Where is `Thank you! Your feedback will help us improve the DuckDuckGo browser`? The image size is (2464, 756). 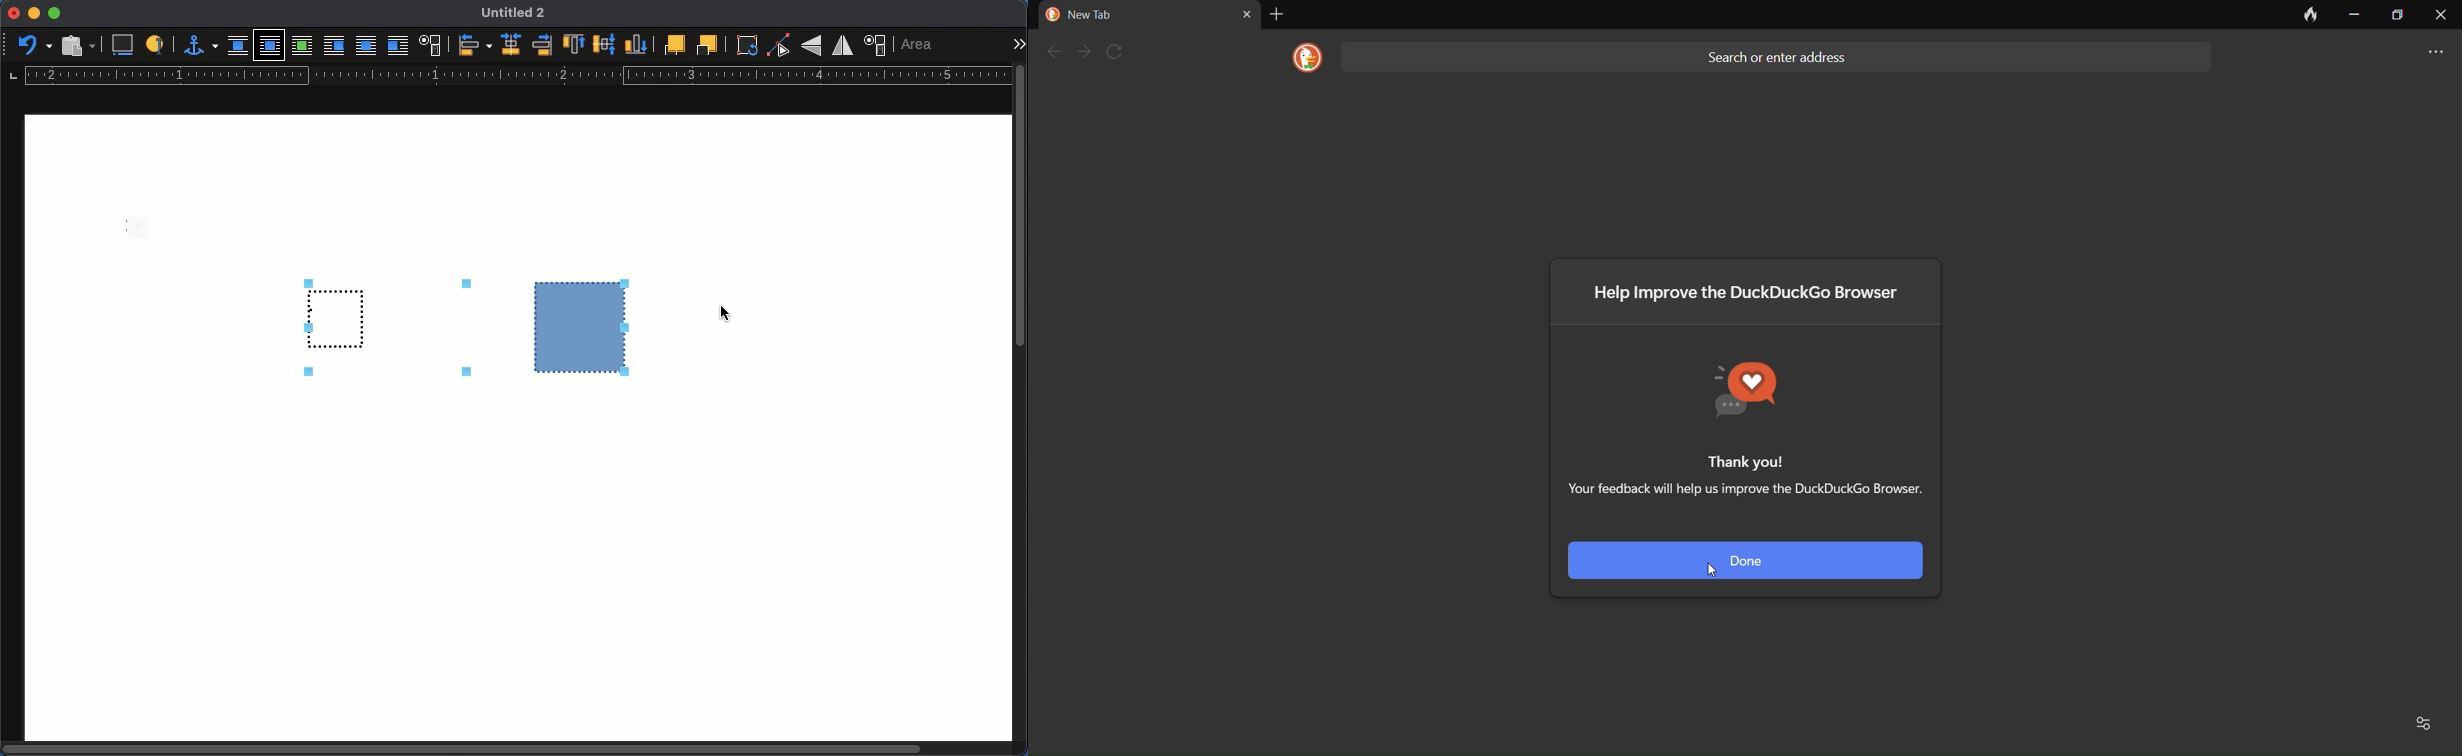
Thank you! Your feedback will help us improve the DuckDuckGo browser is located at coordinates (1741, 430).